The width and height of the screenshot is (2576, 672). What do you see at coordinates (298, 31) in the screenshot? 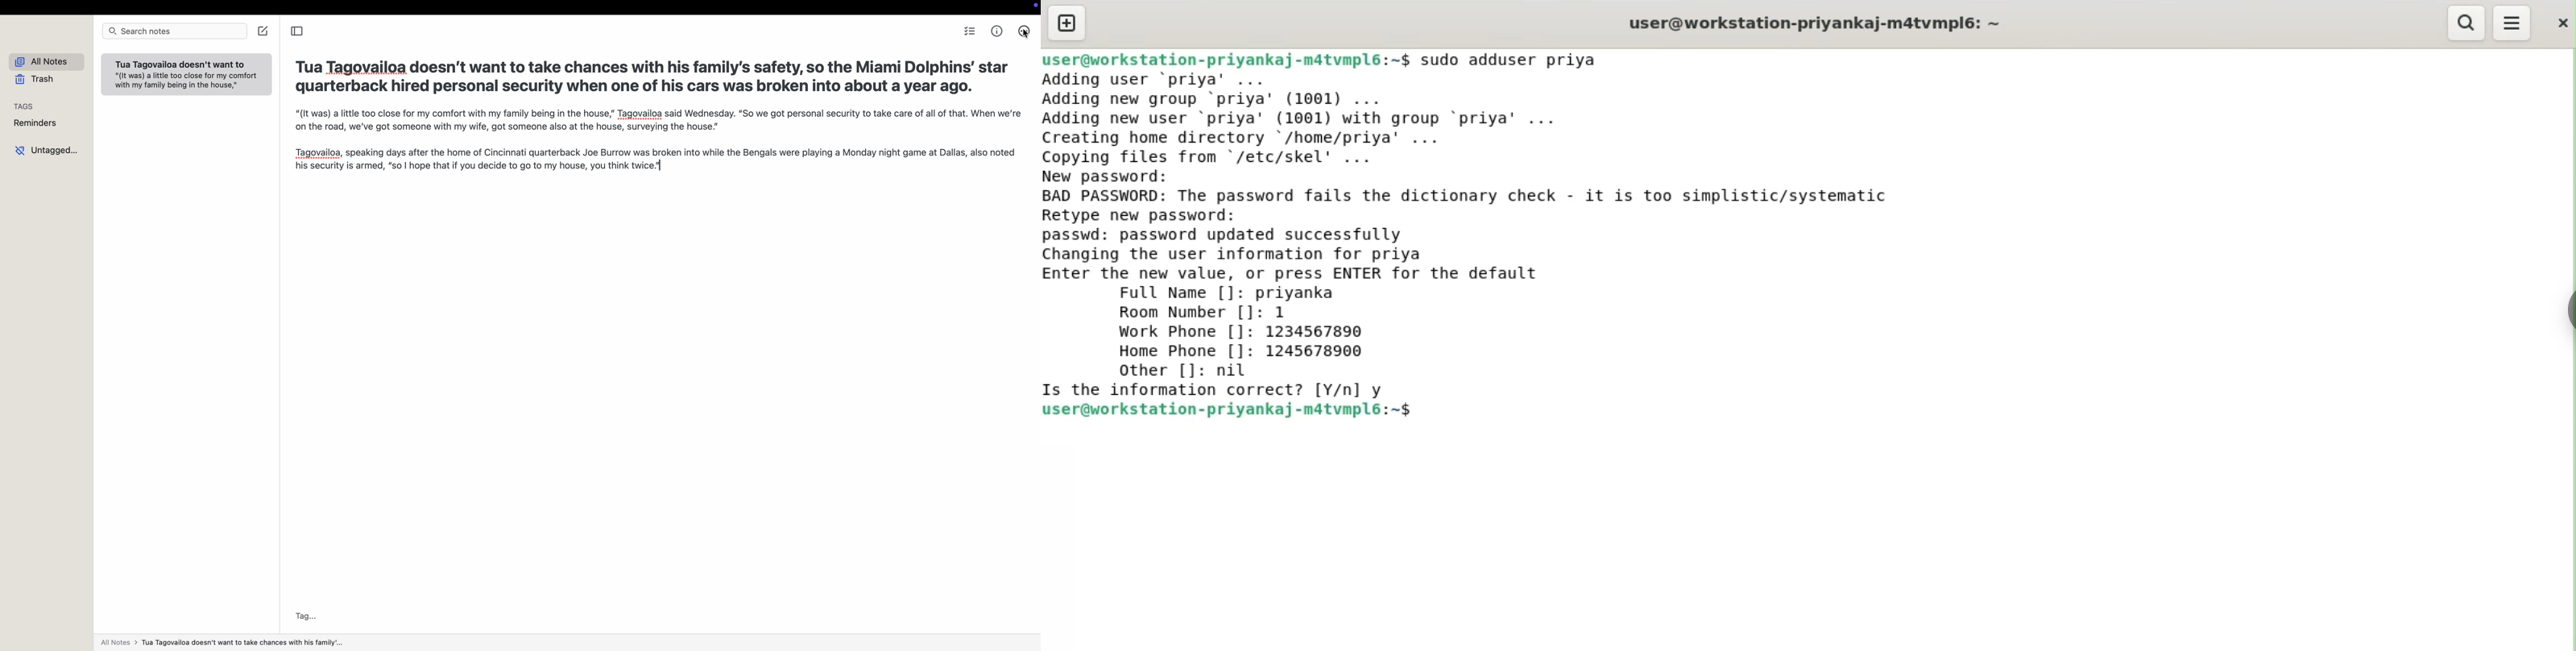
I see `toggle sidebar` at bounding box center [298, 31].